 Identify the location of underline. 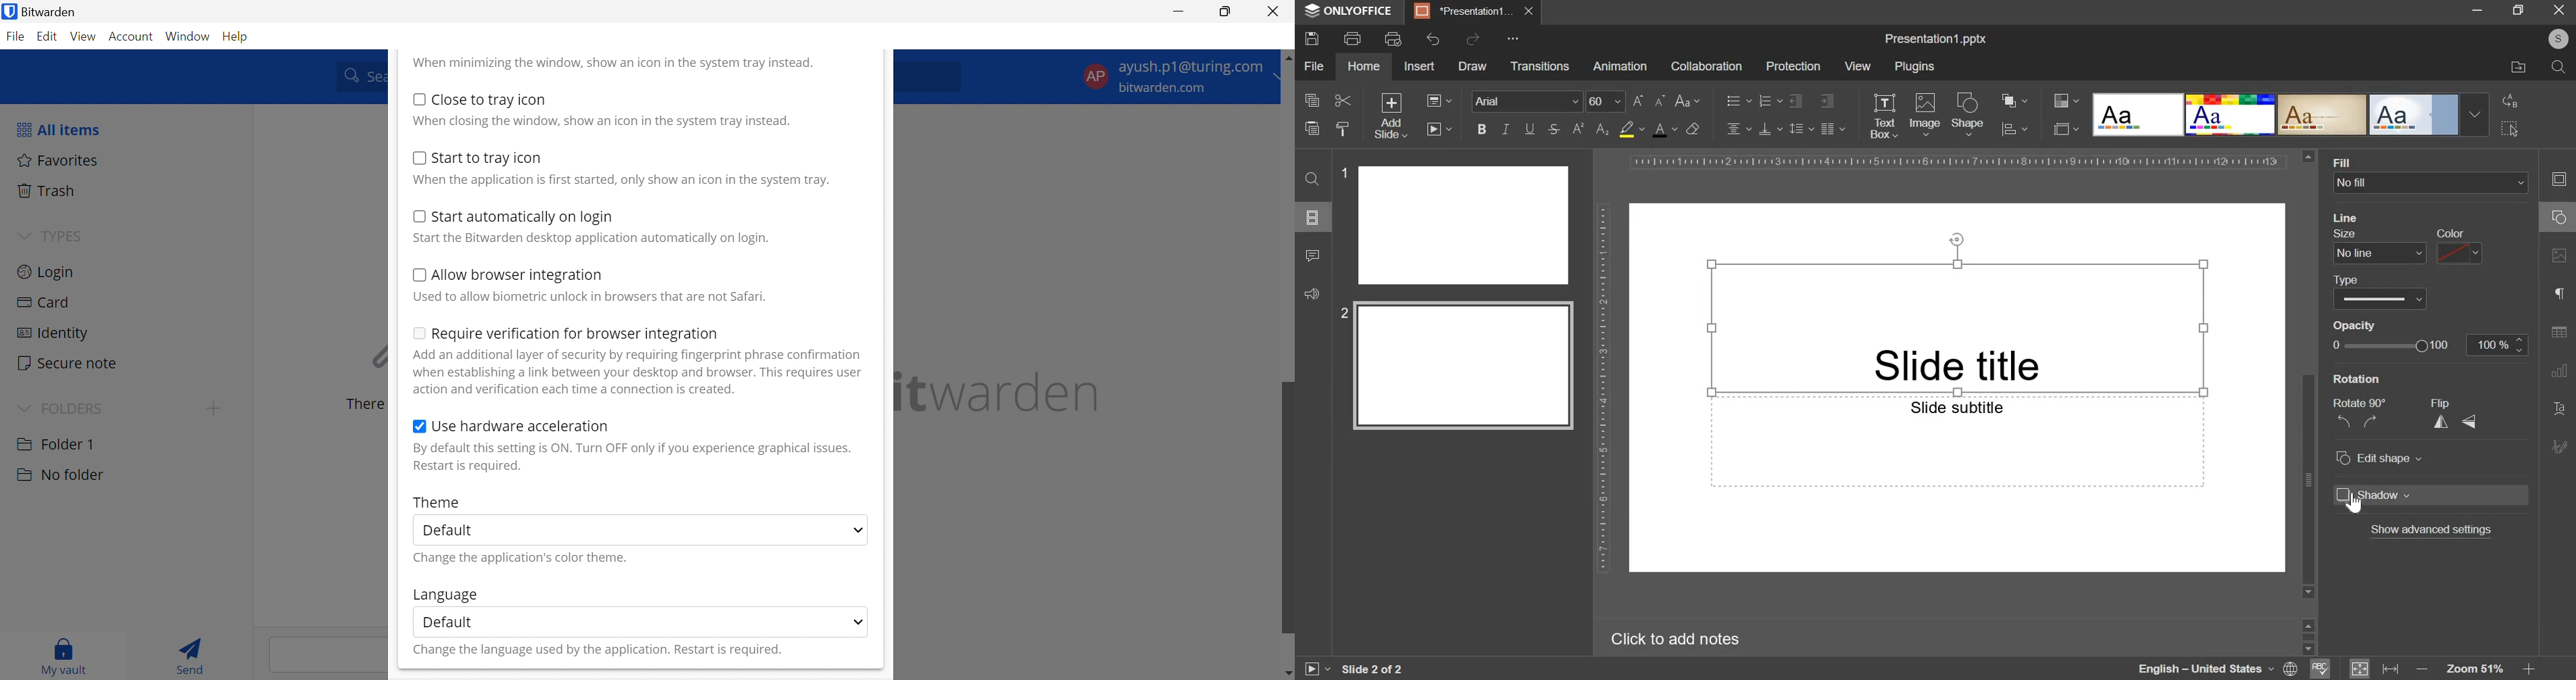
(1529, 127).